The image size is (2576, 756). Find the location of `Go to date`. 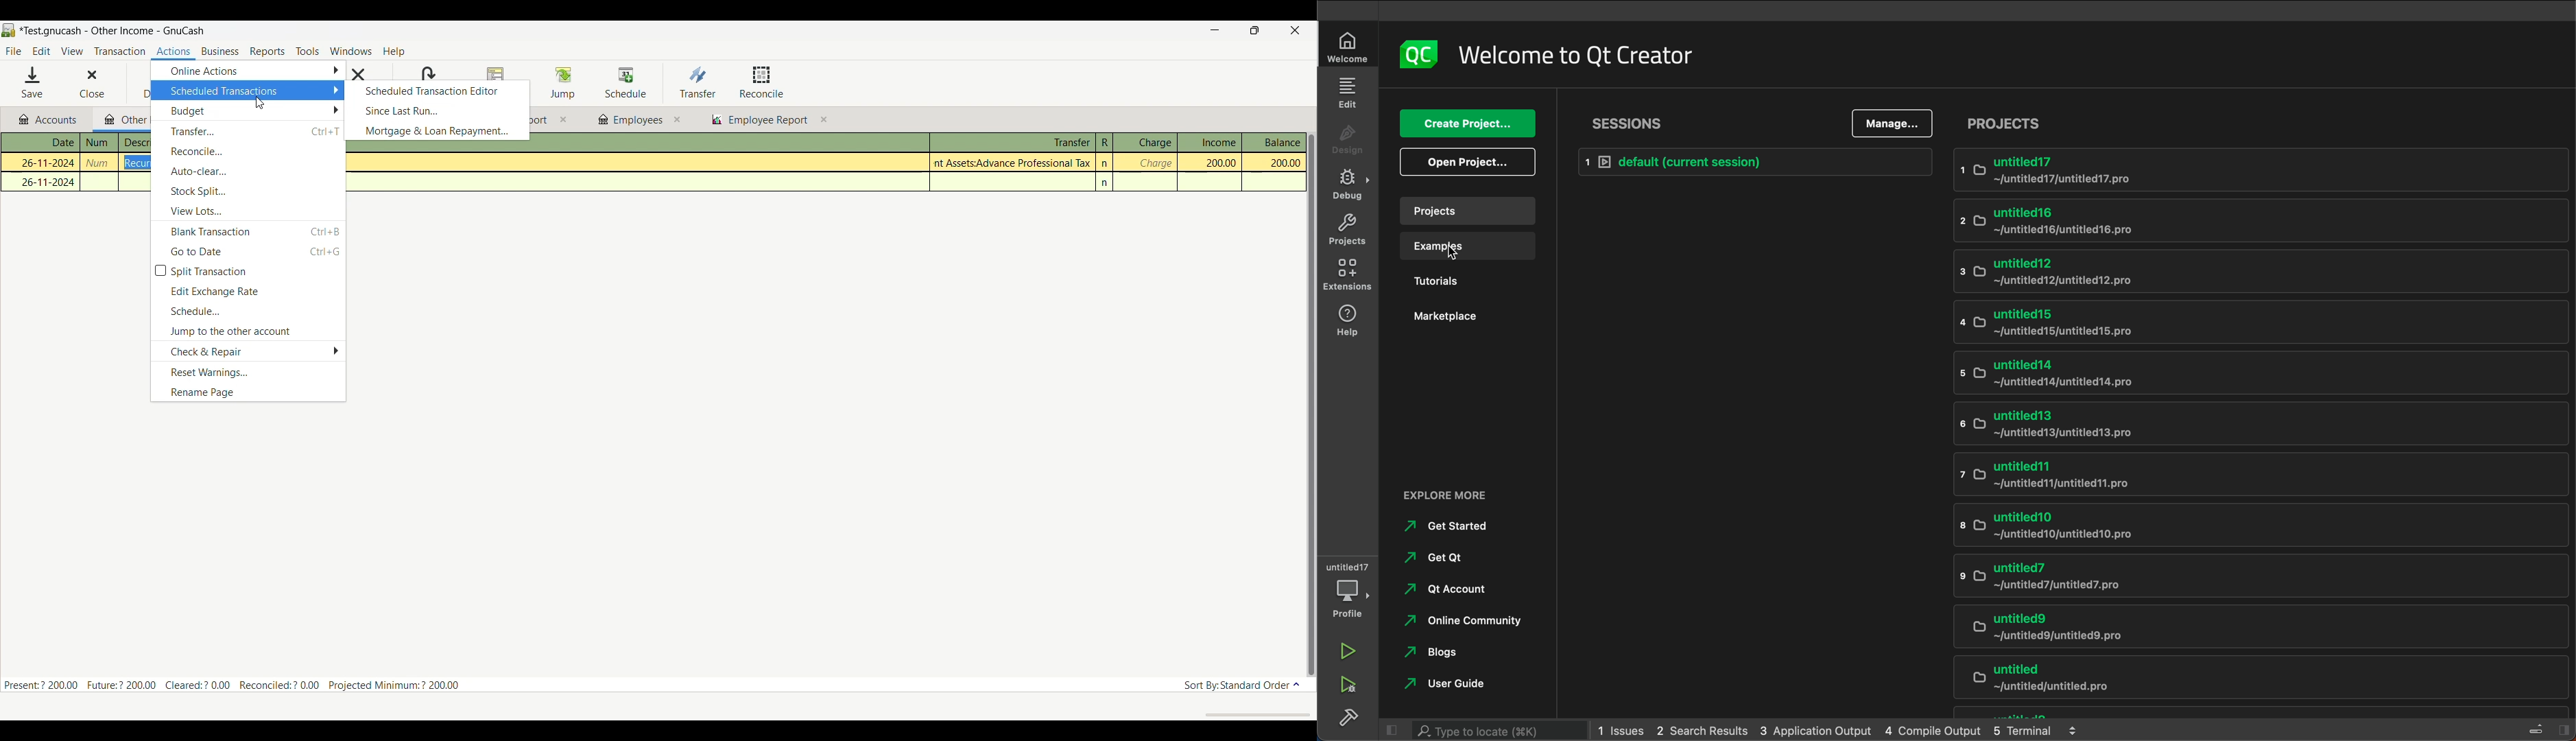

Go to date is located at coordinates (248, 252).